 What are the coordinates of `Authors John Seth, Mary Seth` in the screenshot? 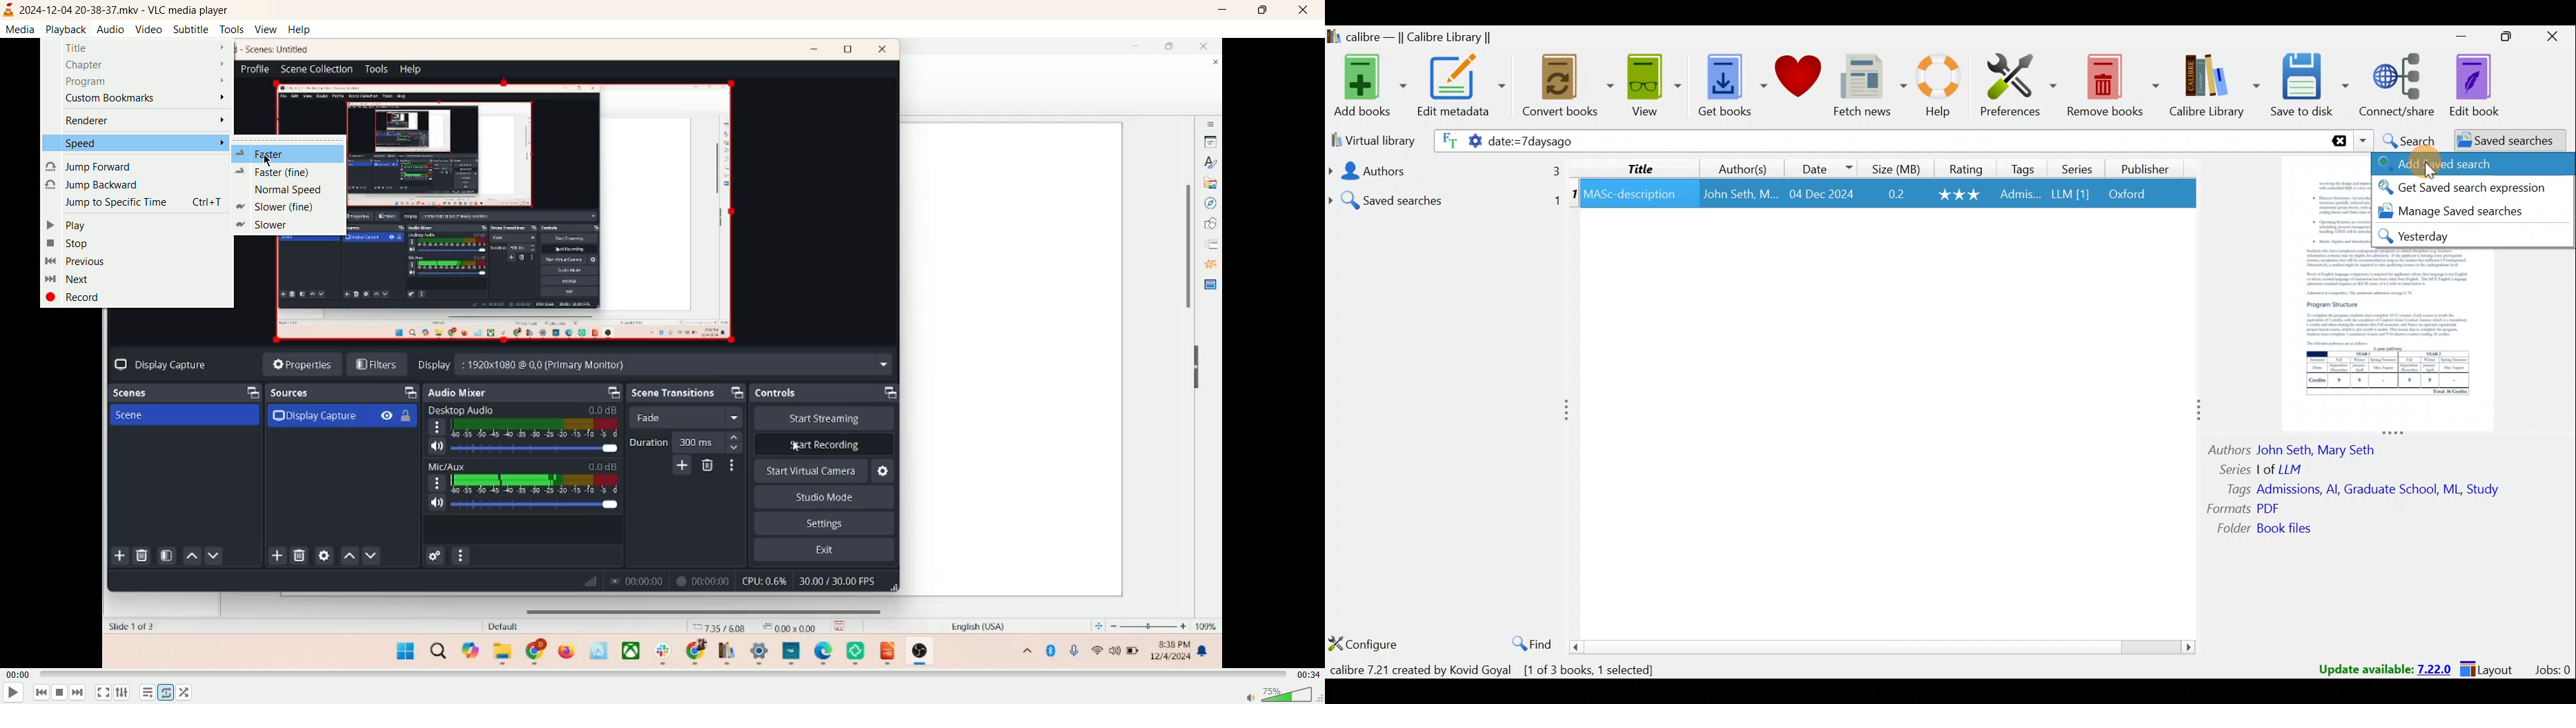 It's located at (2303, 448).